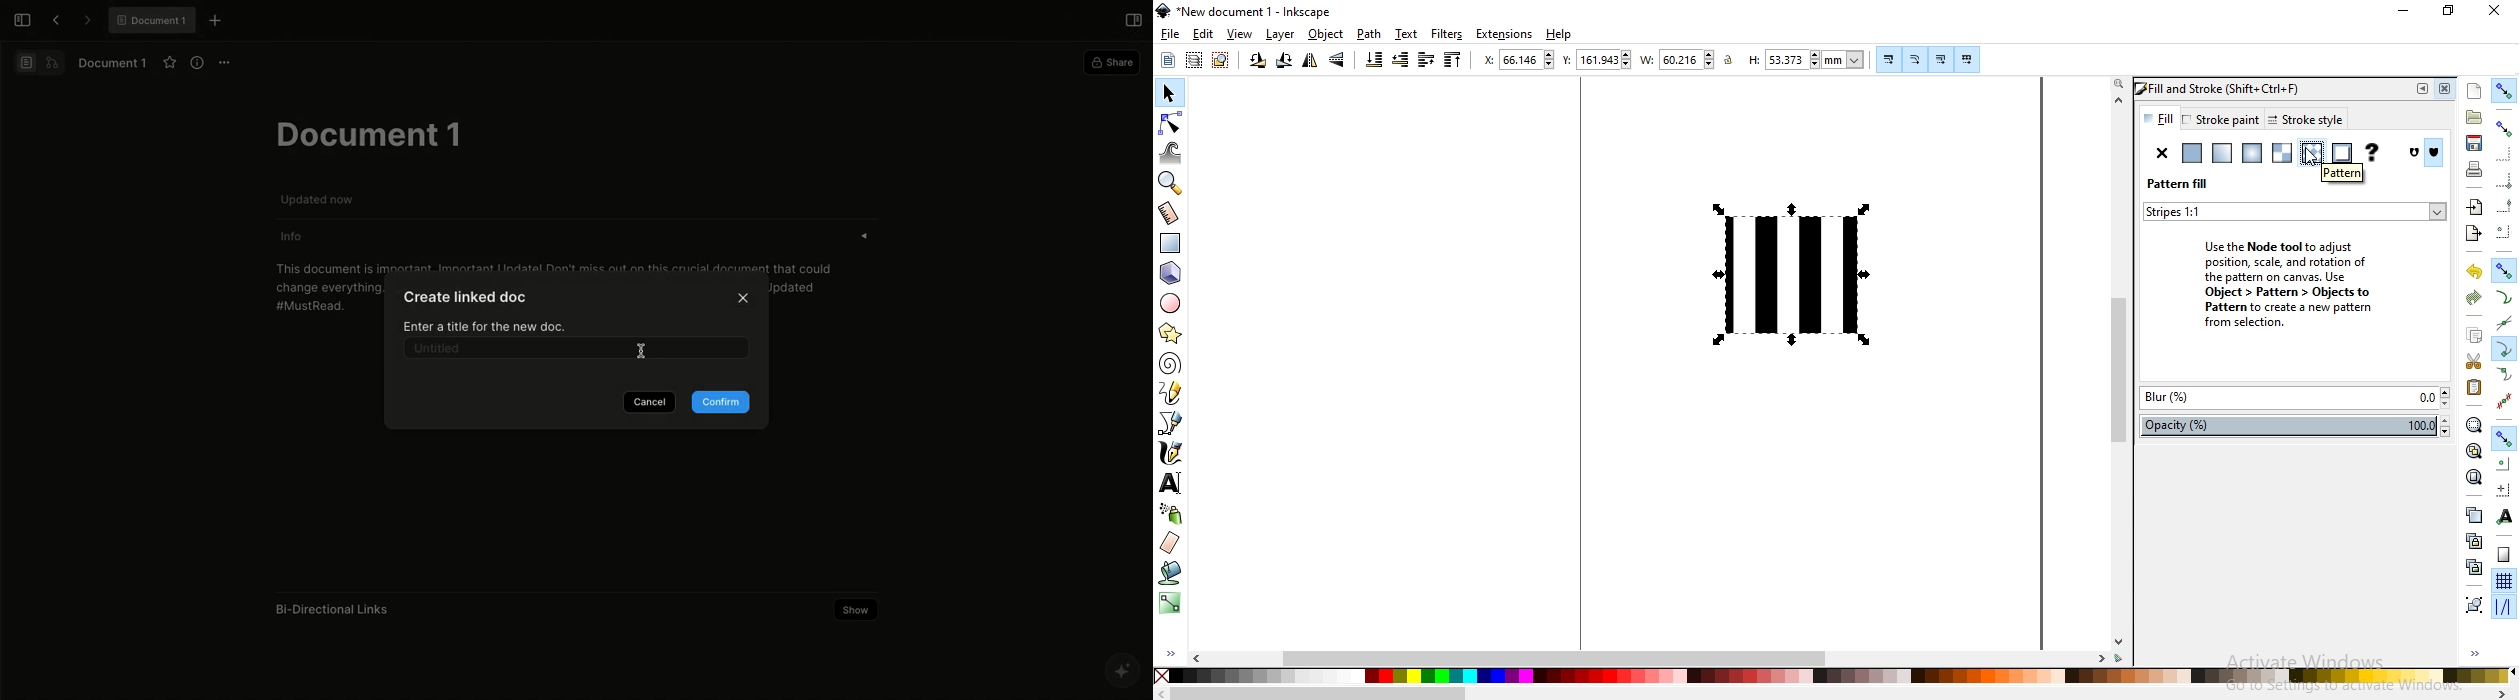  What do you see at coordinates (1170, 481) in the screenshot?
I see `create and edit text objects` at bounding box center [1170, 481].